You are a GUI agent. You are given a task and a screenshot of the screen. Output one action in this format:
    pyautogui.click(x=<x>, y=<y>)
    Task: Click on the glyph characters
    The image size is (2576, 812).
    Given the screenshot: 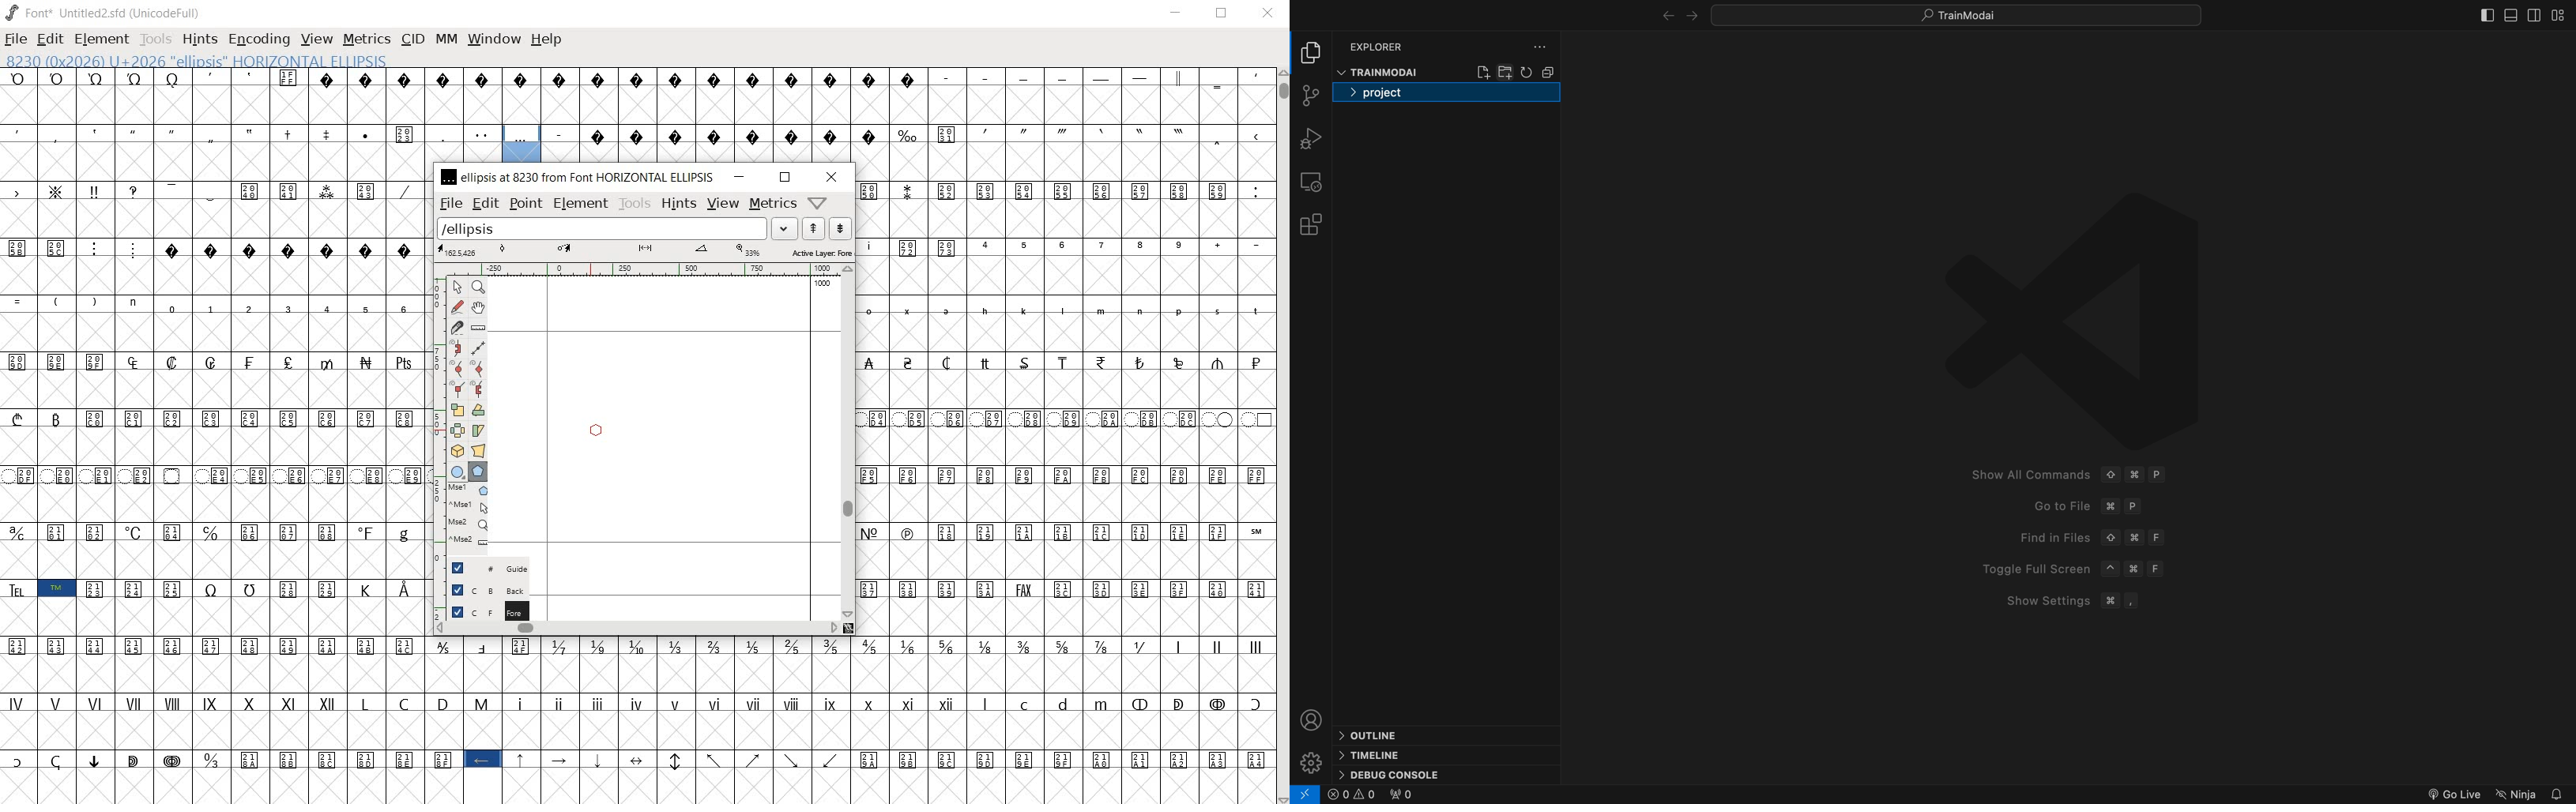 What is the action you would take?
    pyautogui.click(x=926, y=115)
    